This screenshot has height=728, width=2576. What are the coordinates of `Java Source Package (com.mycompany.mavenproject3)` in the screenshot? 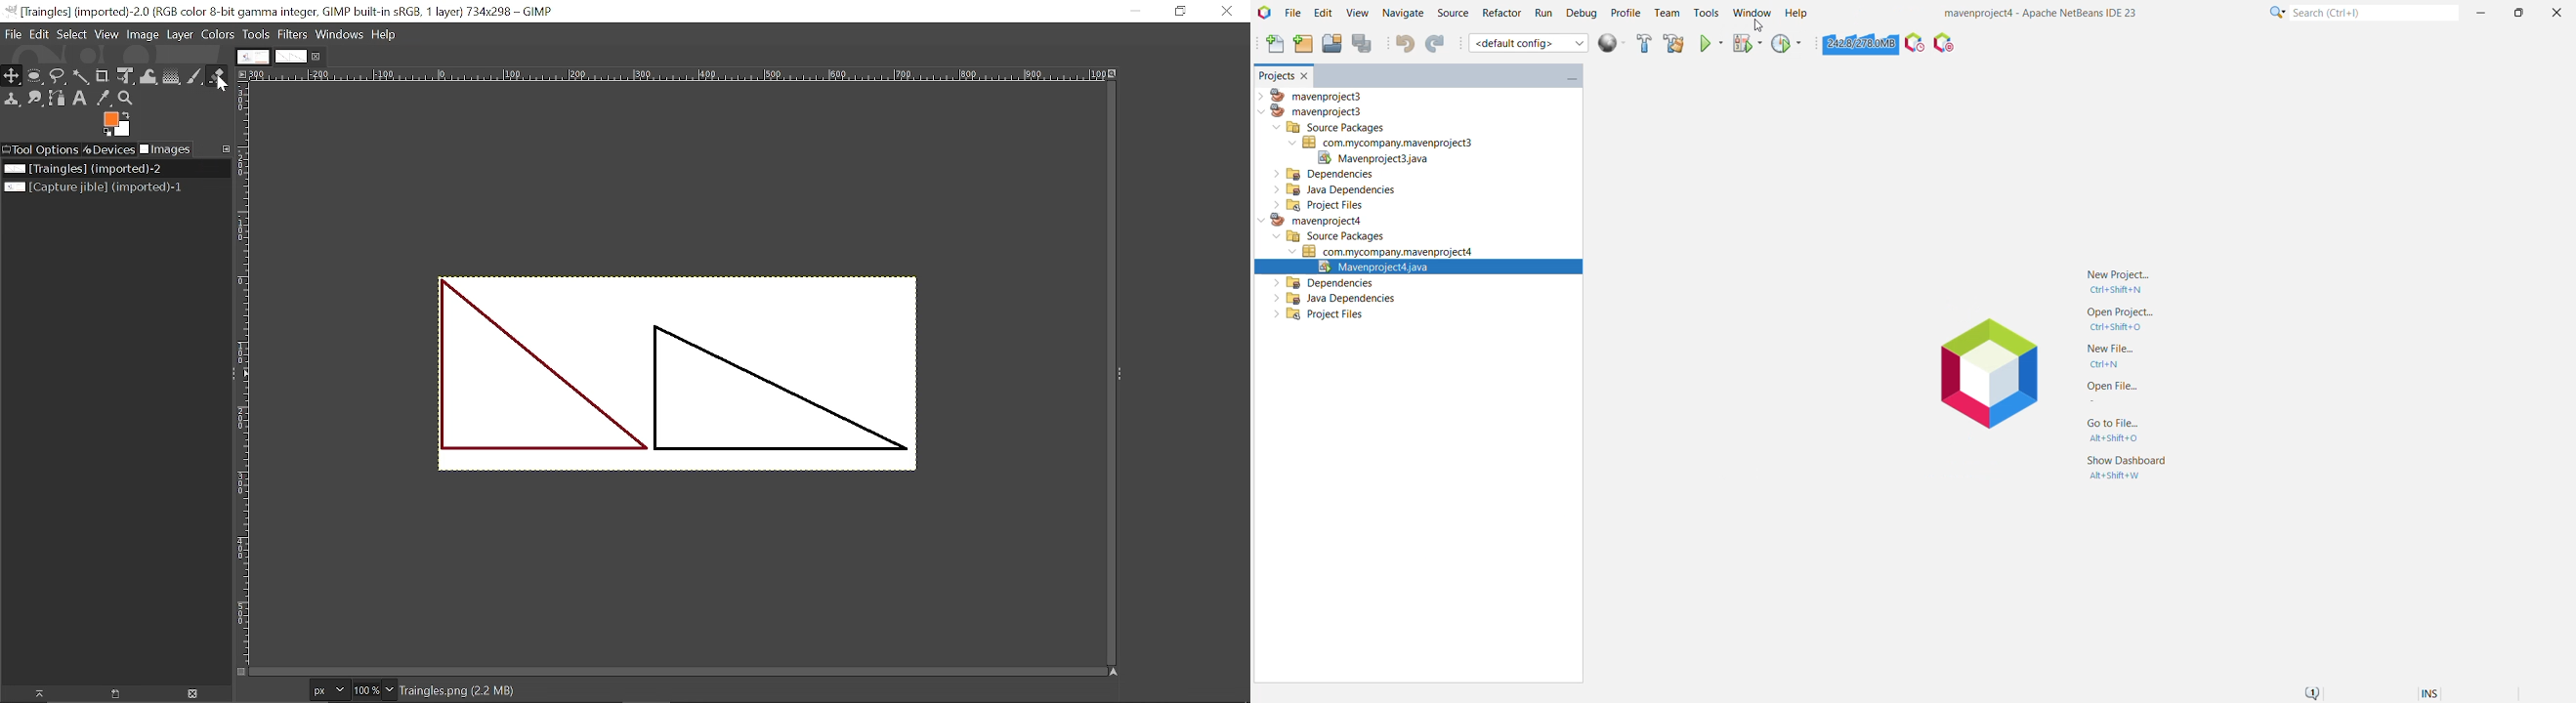 It's located at (1393, 142).